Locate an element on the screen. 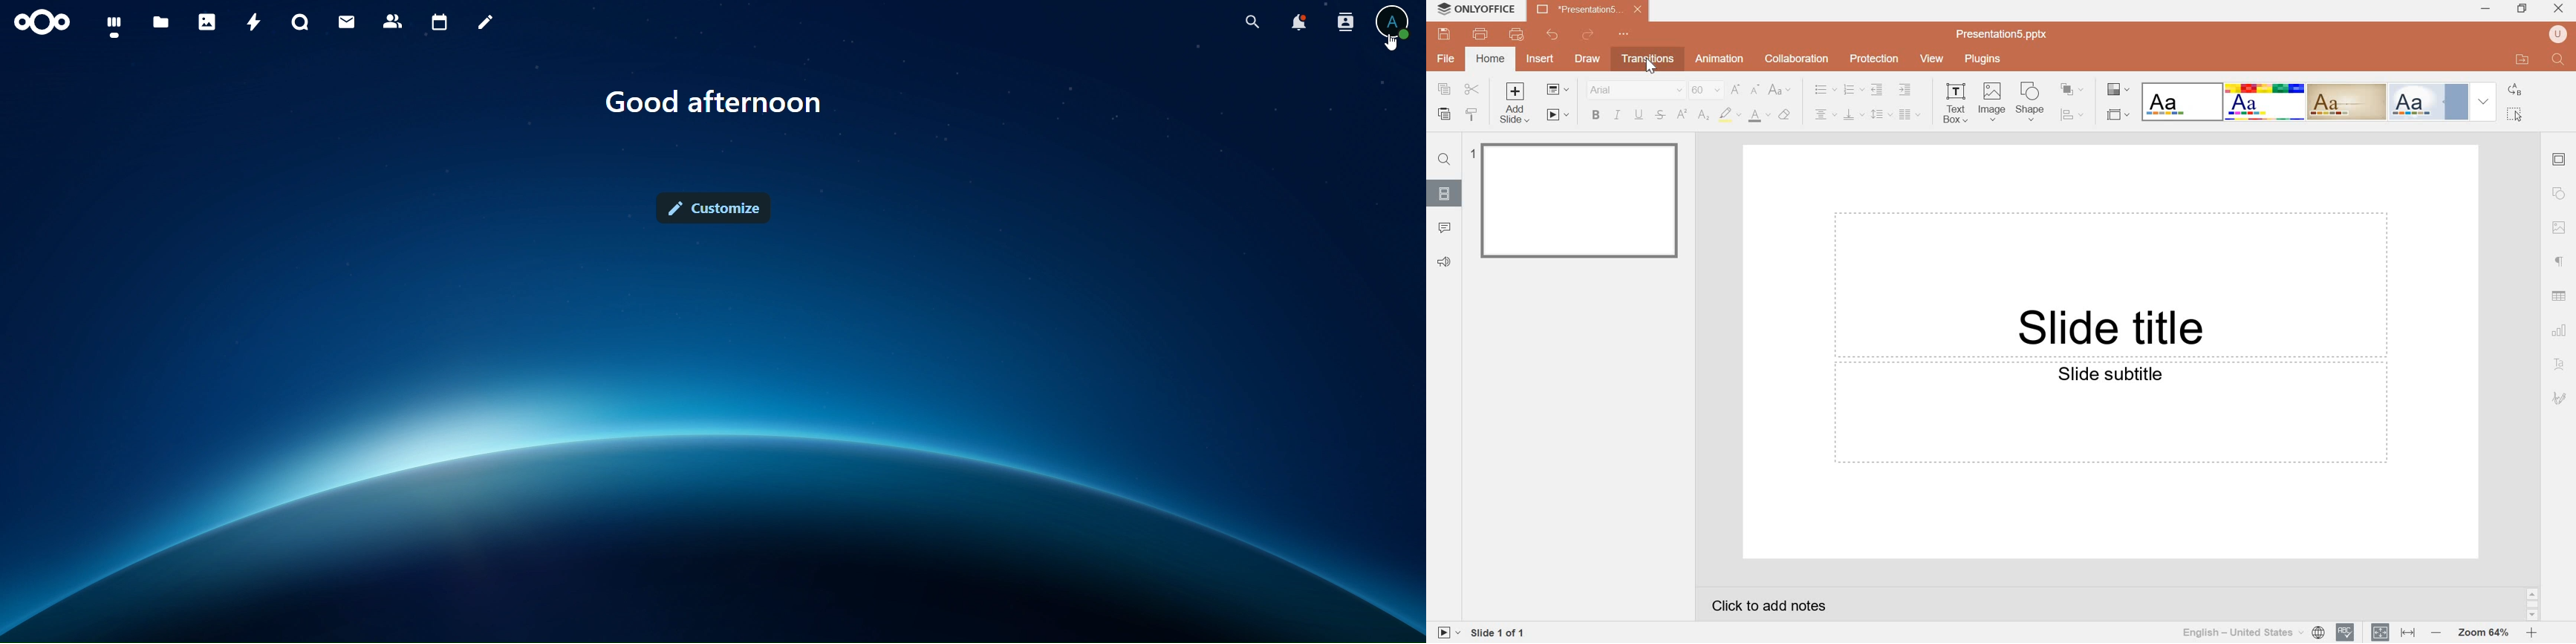  scrollbar is located at coordinates (2533, 604).